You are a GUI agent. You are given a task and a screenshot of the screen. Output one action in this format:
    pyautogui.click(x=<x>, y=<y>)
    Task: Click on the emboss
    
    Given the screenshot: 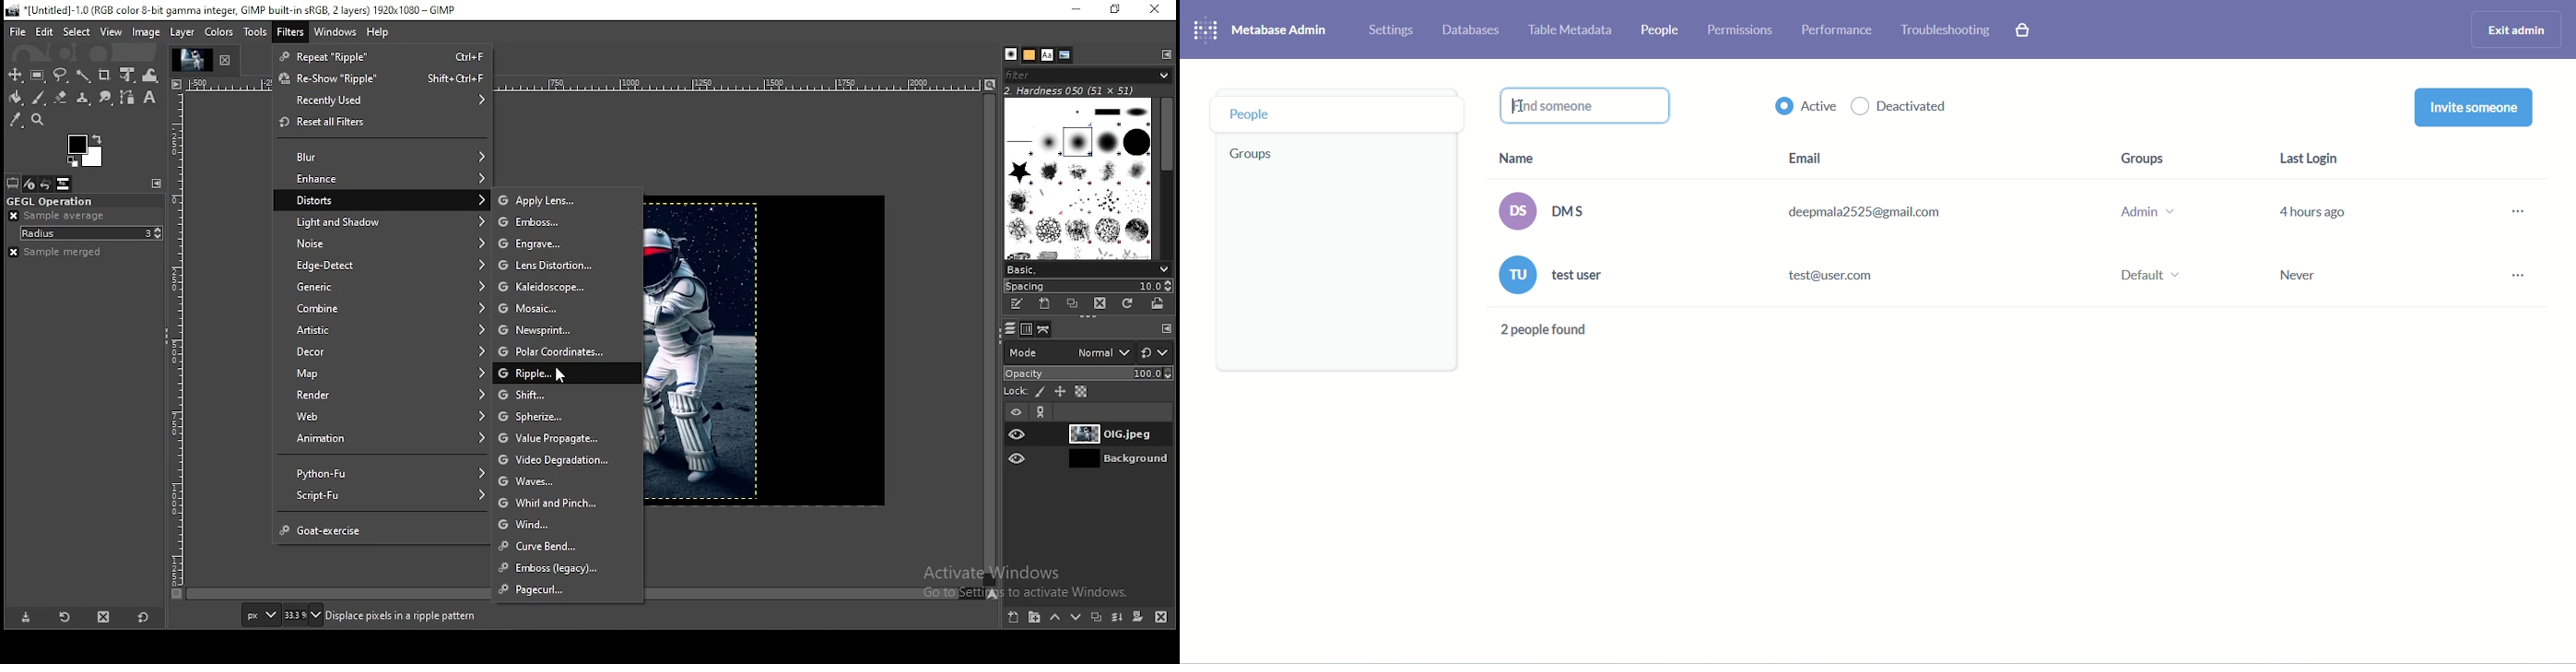 What is the action you would take?
    pyautogui.click(x=558, y=222)
    